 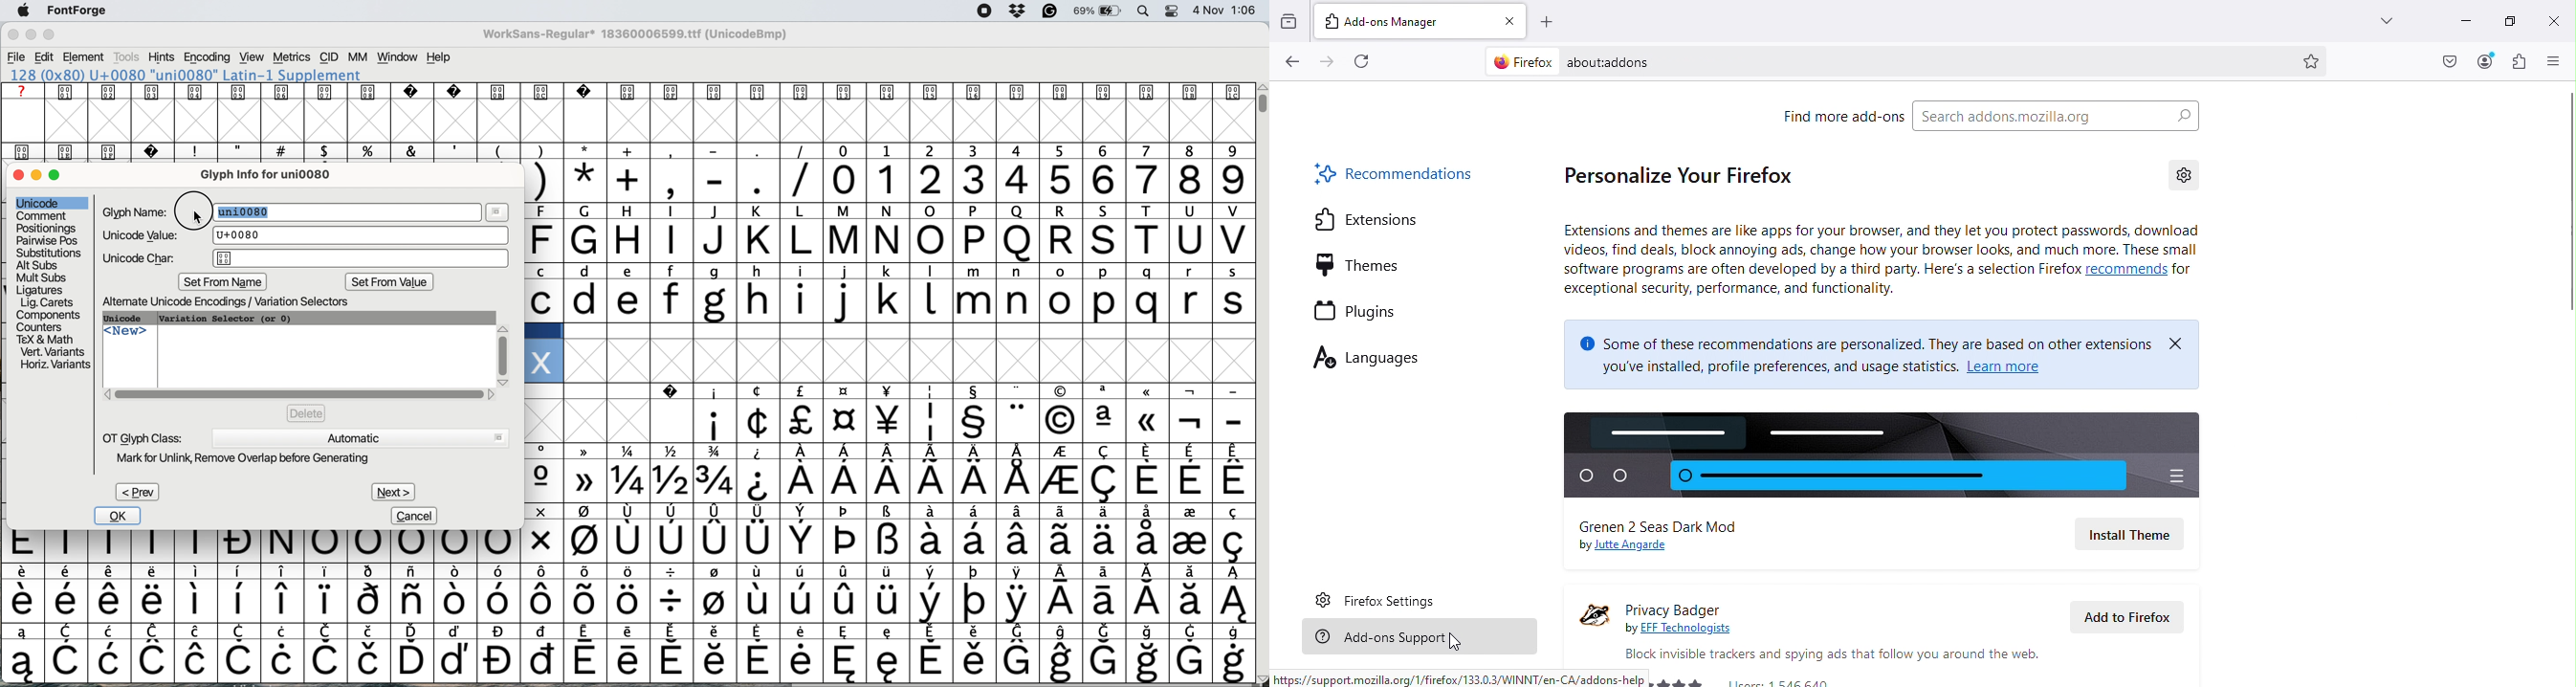 What do you see at coordinates (127, 57) in the screenshot?
I see `tools` at bounding box center [127, 57].